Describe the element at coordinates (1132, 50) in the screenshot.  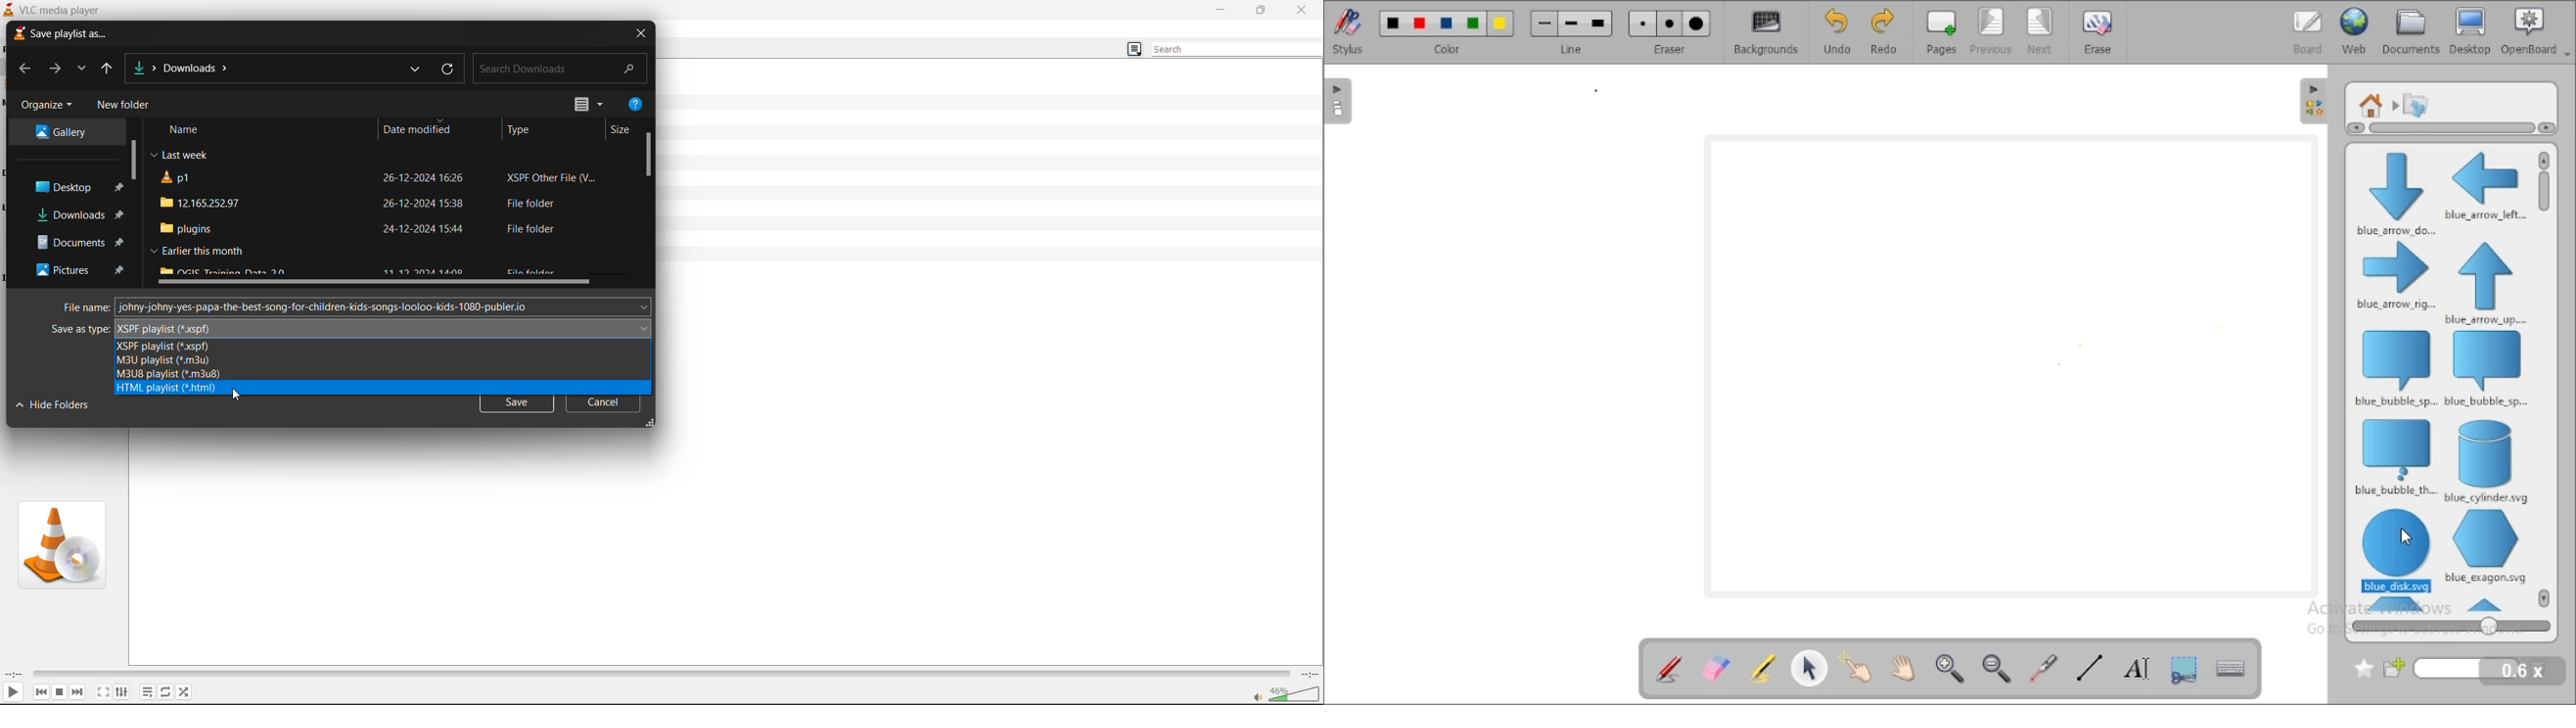
I see `change view` at that location.